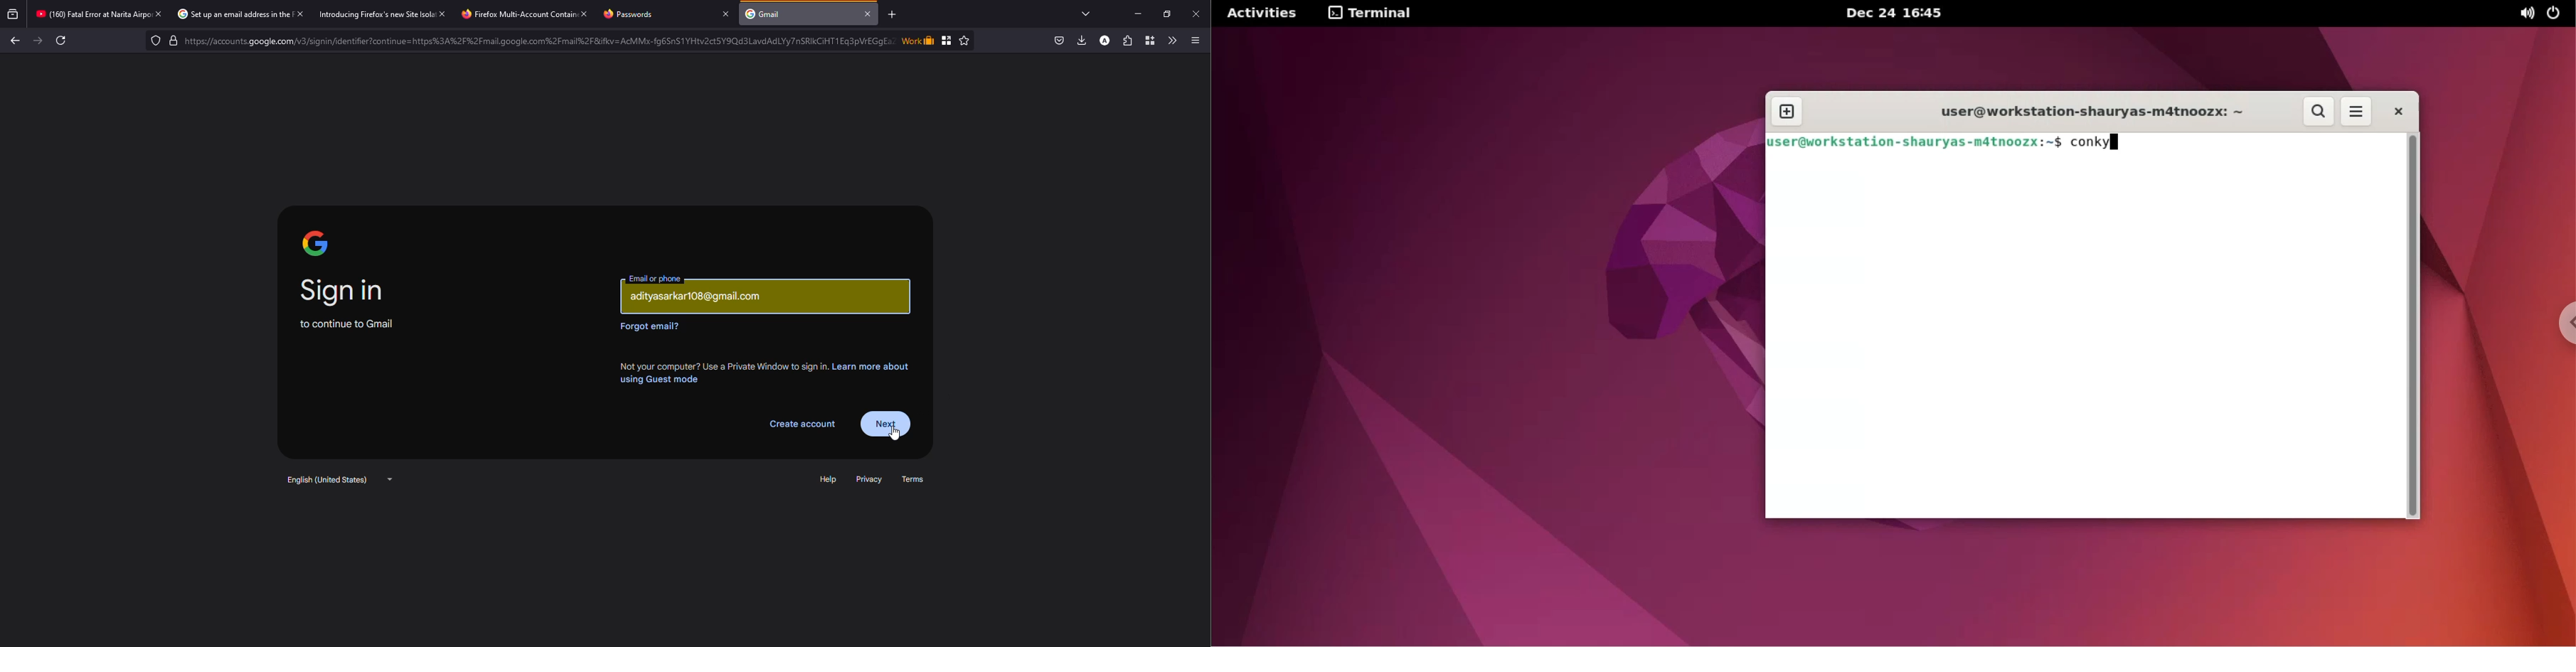 The height and width of the screenshot is (672, 2576). What do you see at coordinates (159, 14) in the screenshot?
I see `close` at bounding box center [159, 14].